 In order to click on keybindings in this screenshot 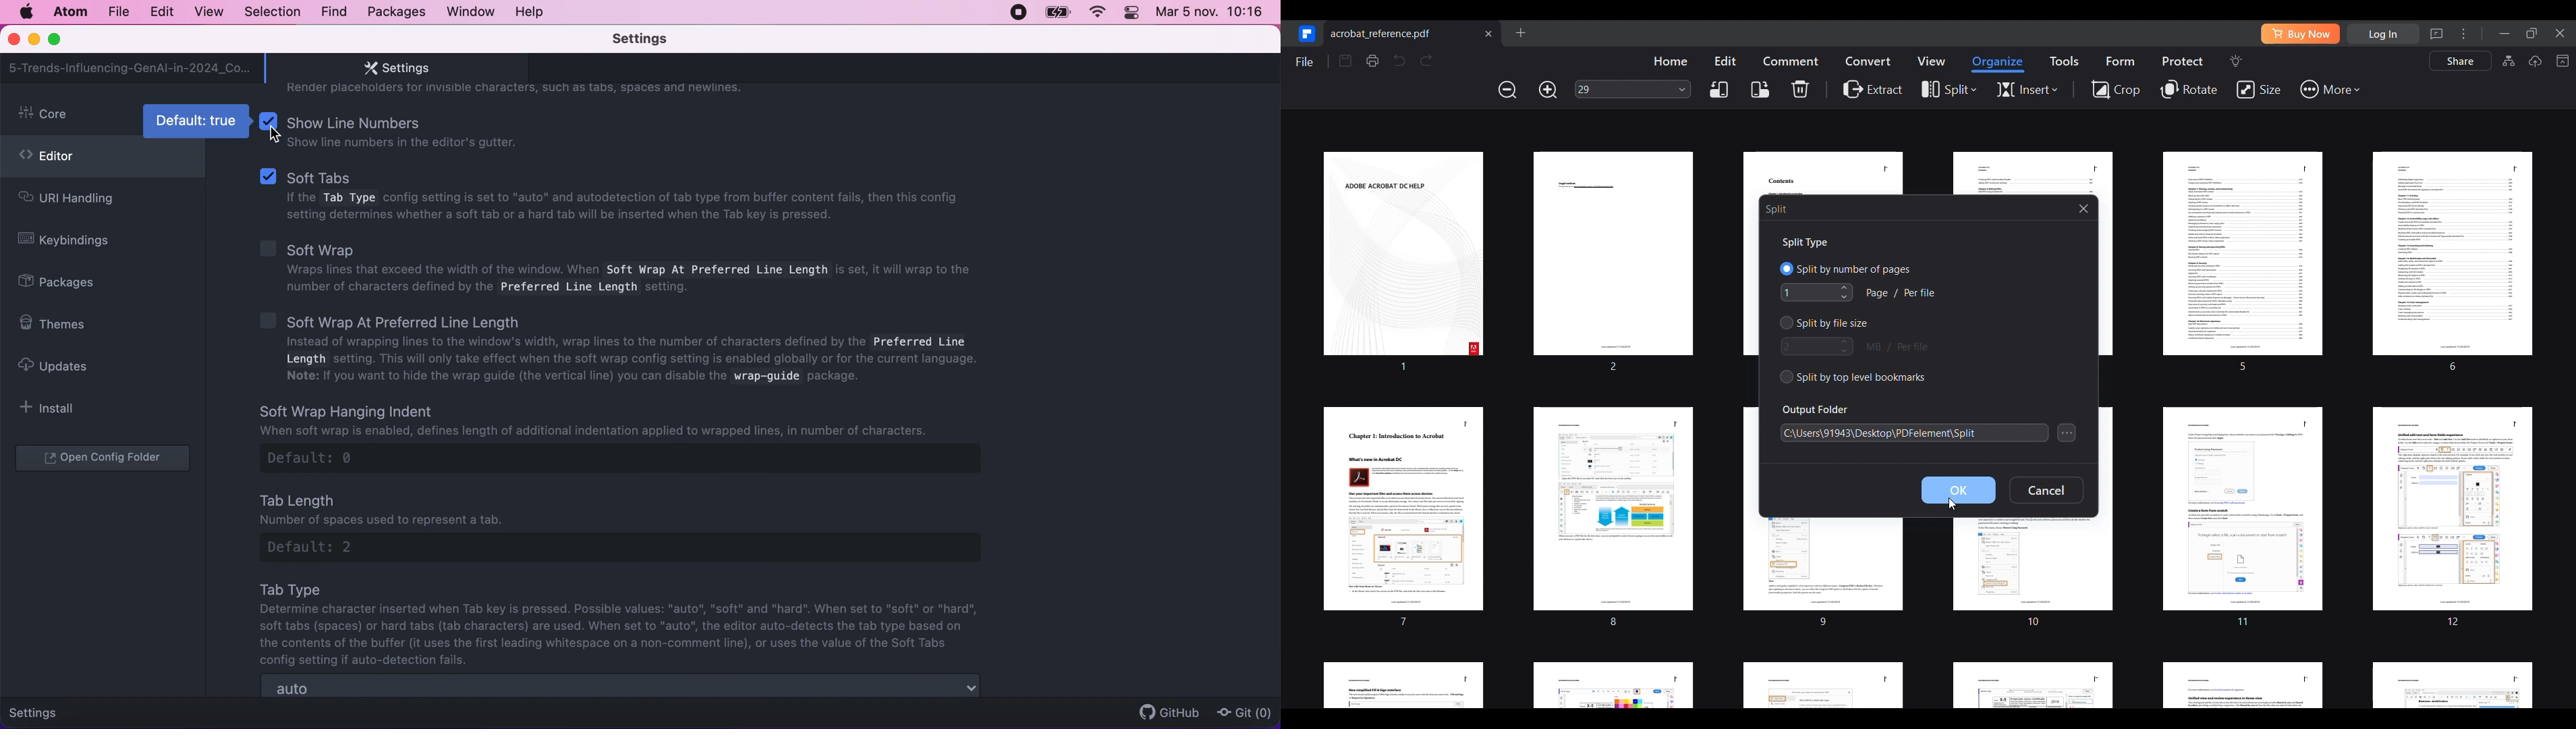, I will do `click(71, 242)`.